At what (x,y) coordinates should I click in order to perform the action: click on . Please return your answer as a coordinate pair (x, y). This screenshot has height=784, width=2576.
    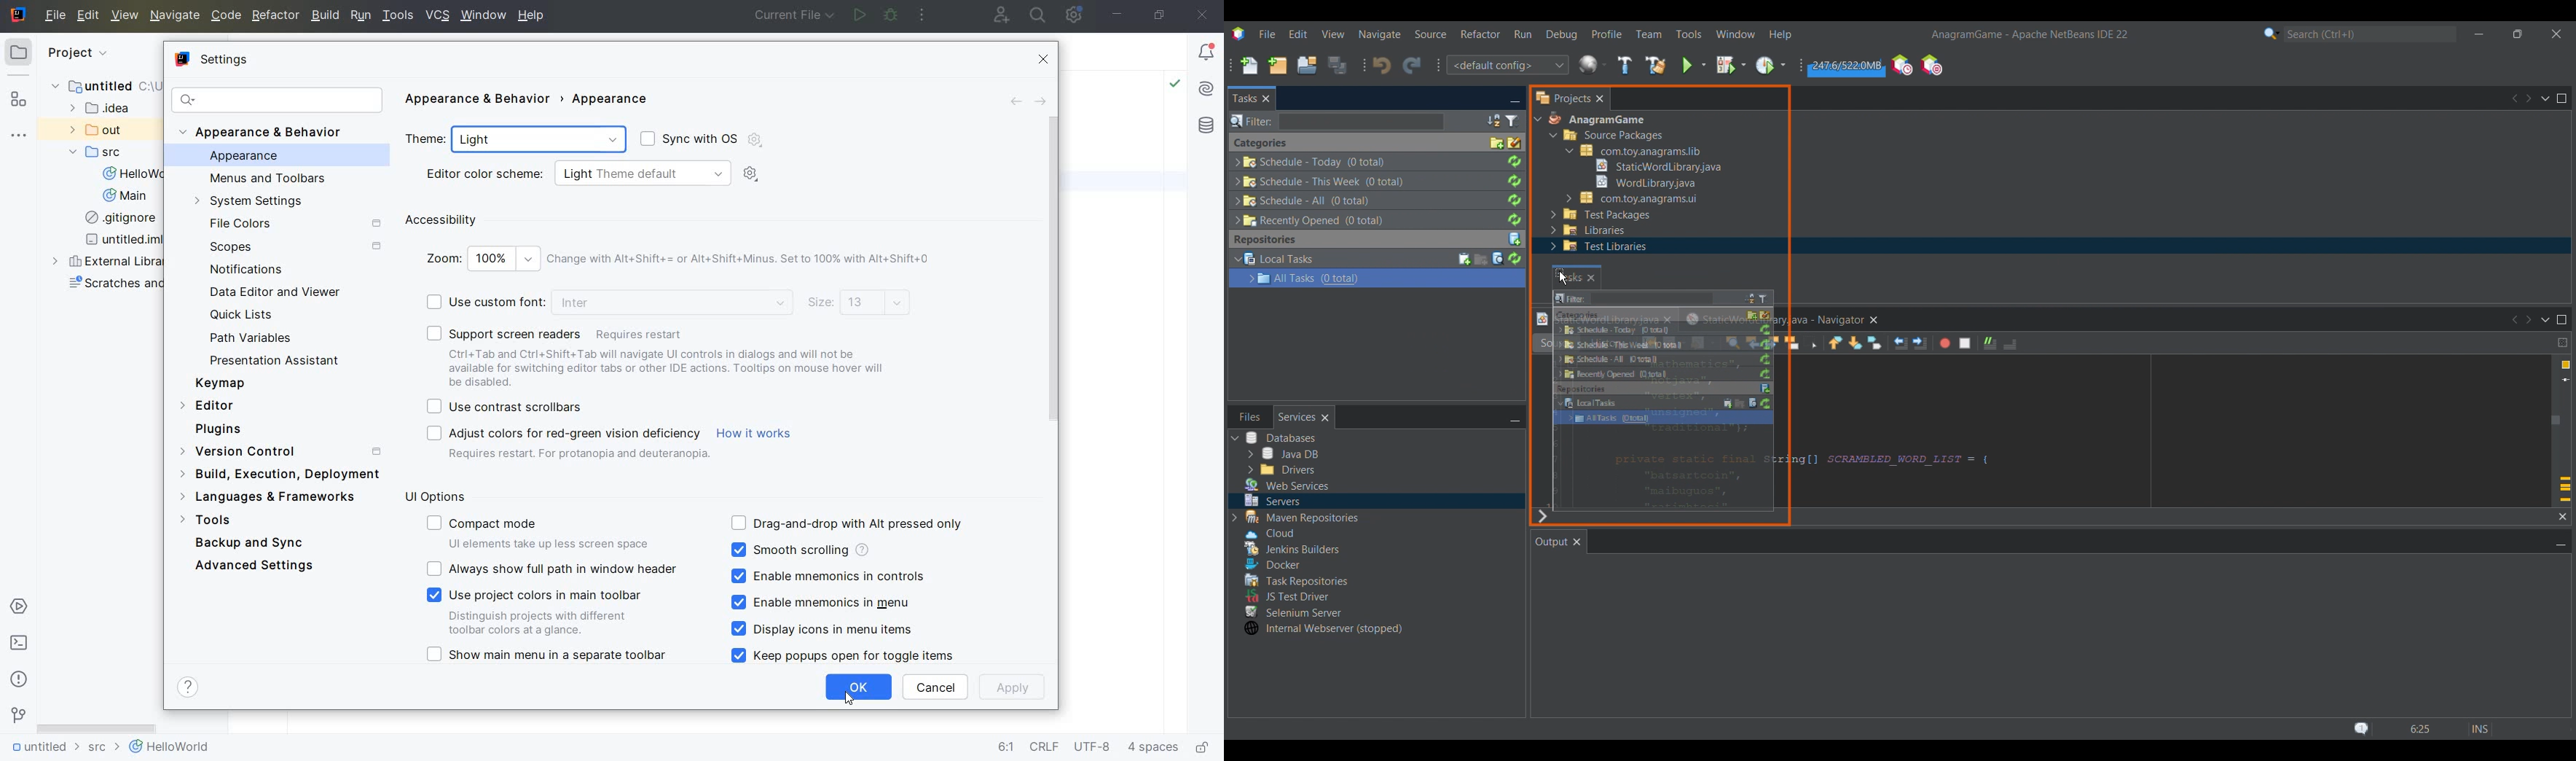
    Looking at the image, I should click on (1665, 343).